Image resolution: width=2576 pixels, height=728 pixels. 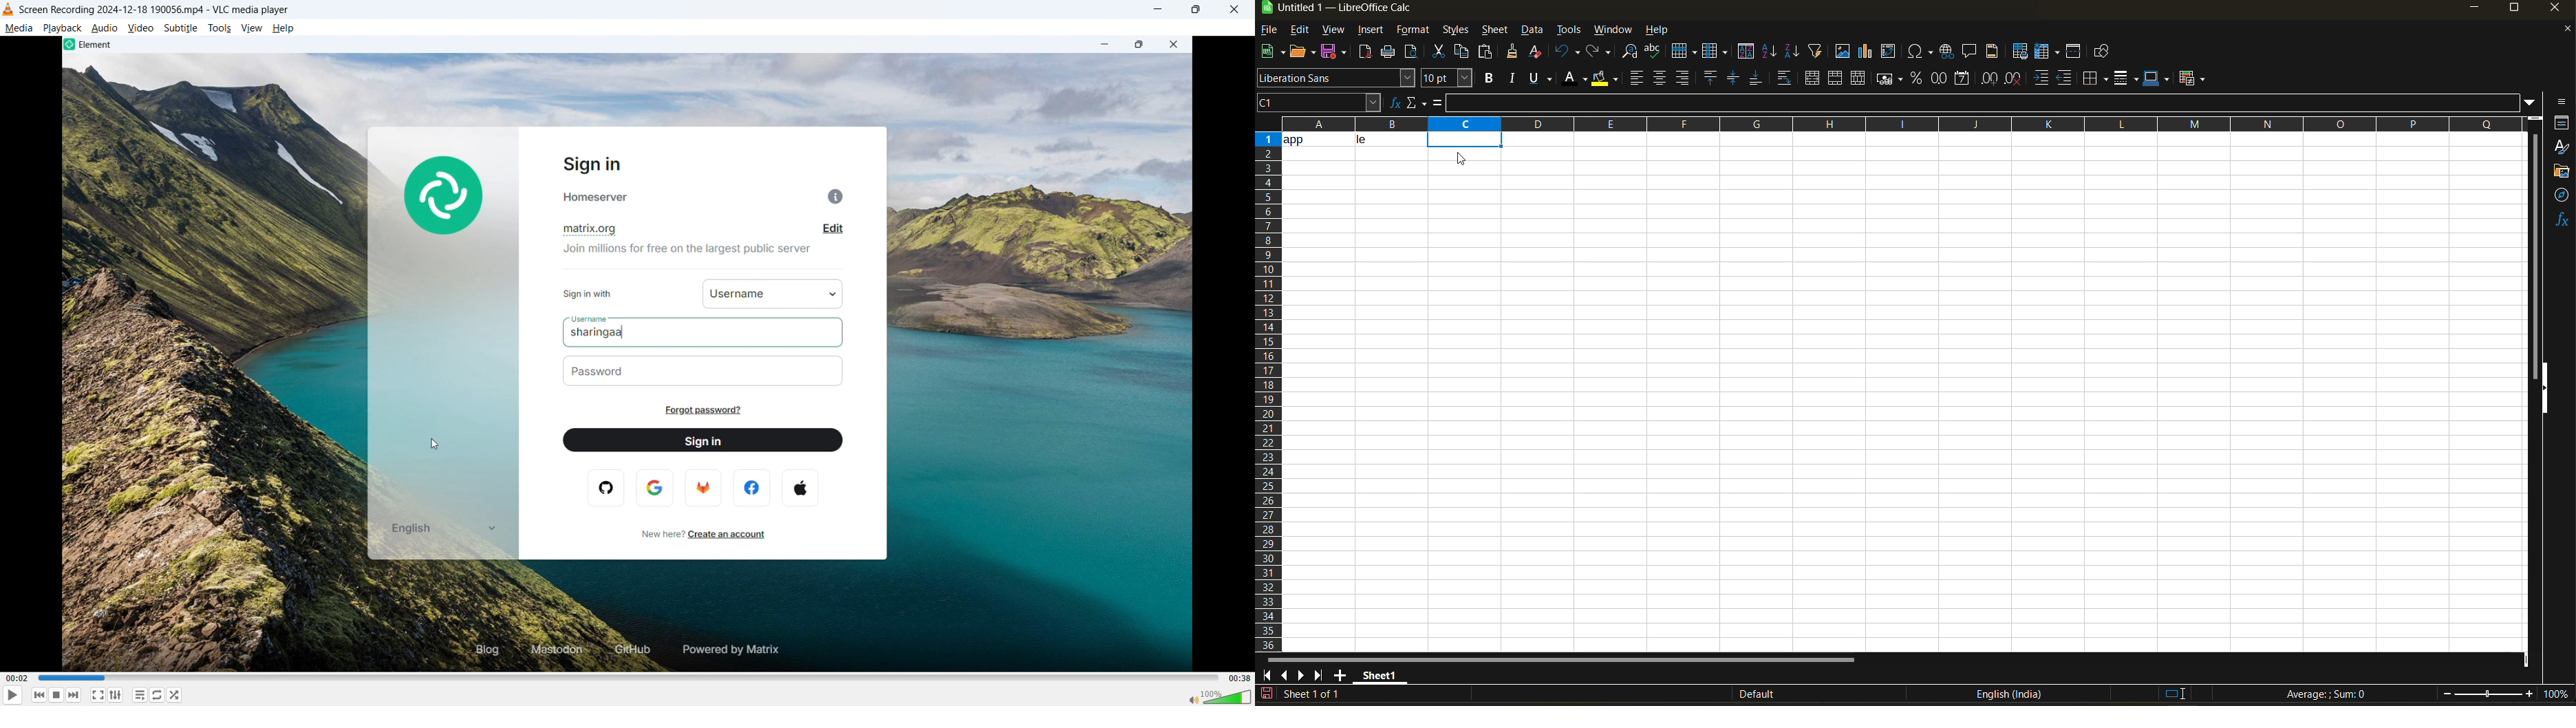 What do you see at coordinates (627, 354) in the screenshot?
I see `Video Playback` at bounding box center [627, 354].